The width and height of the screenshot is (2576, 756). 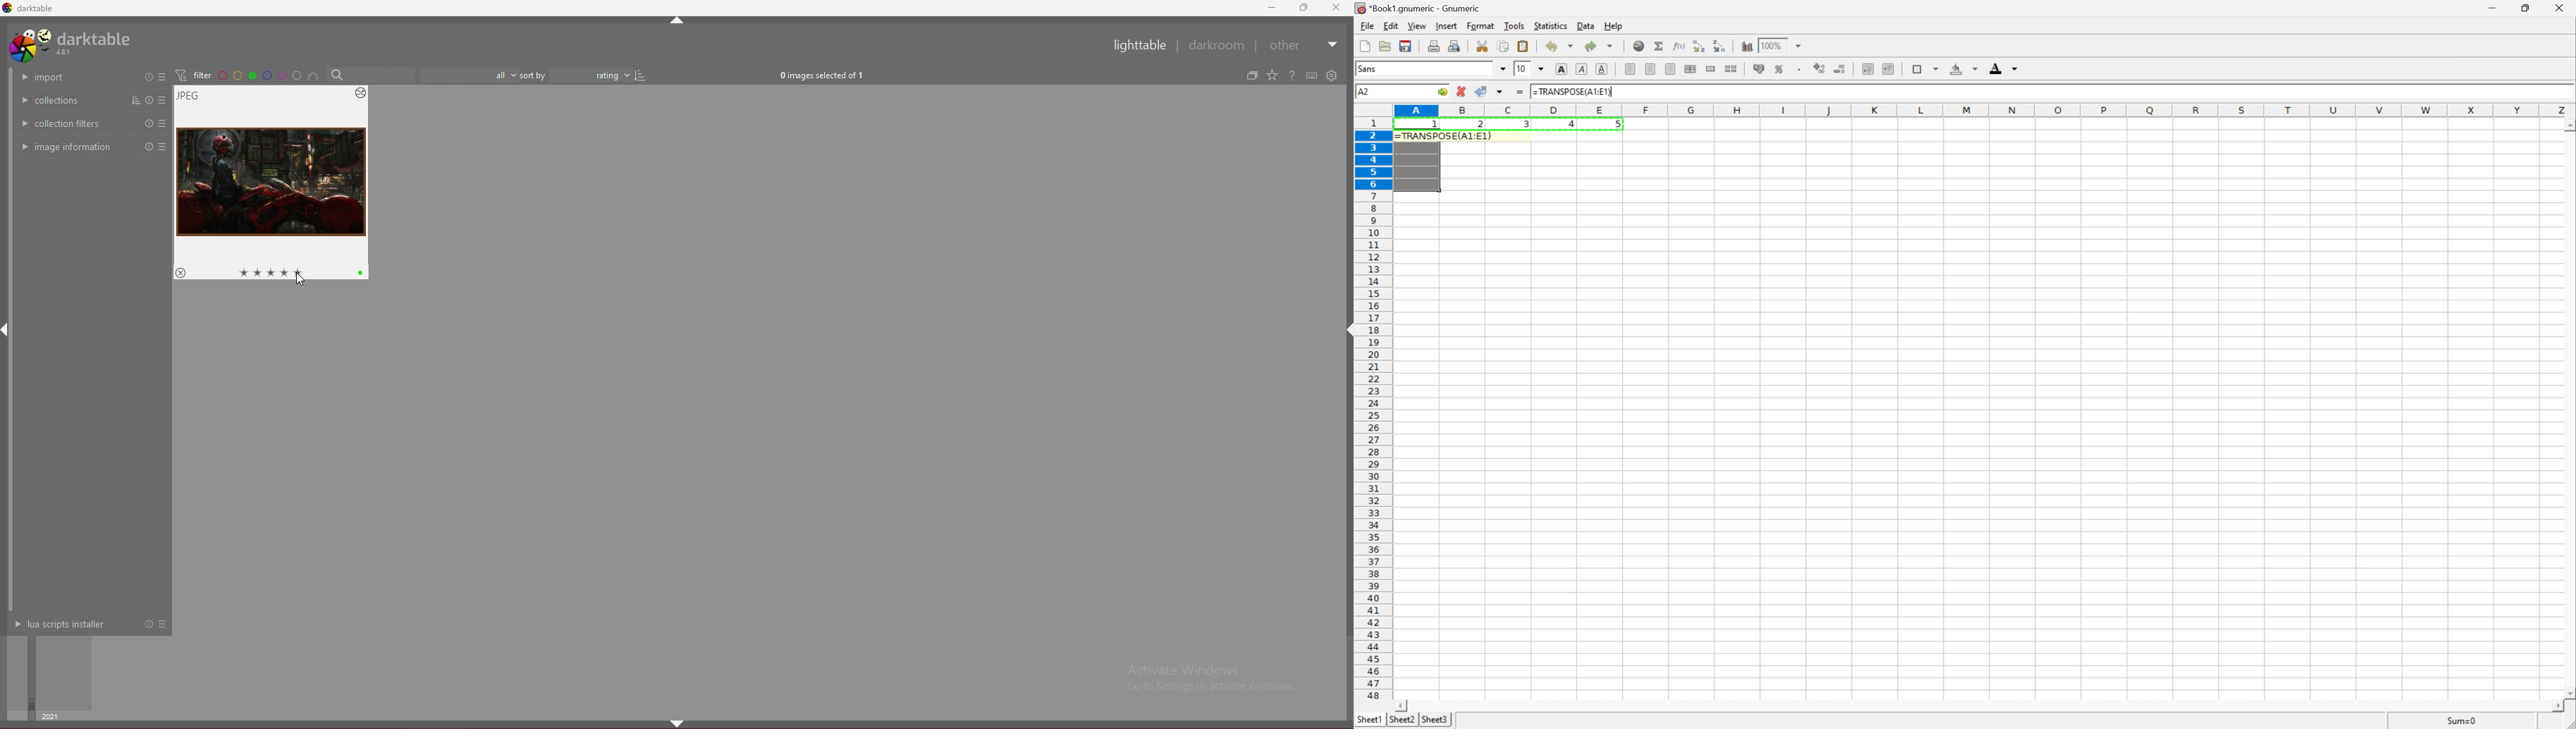 What do you see at coordinates (1699, 44) in the screenshot?
I see `Sort the selected region in ascending order based on the first column selected` at bounding box center [1699, 44].